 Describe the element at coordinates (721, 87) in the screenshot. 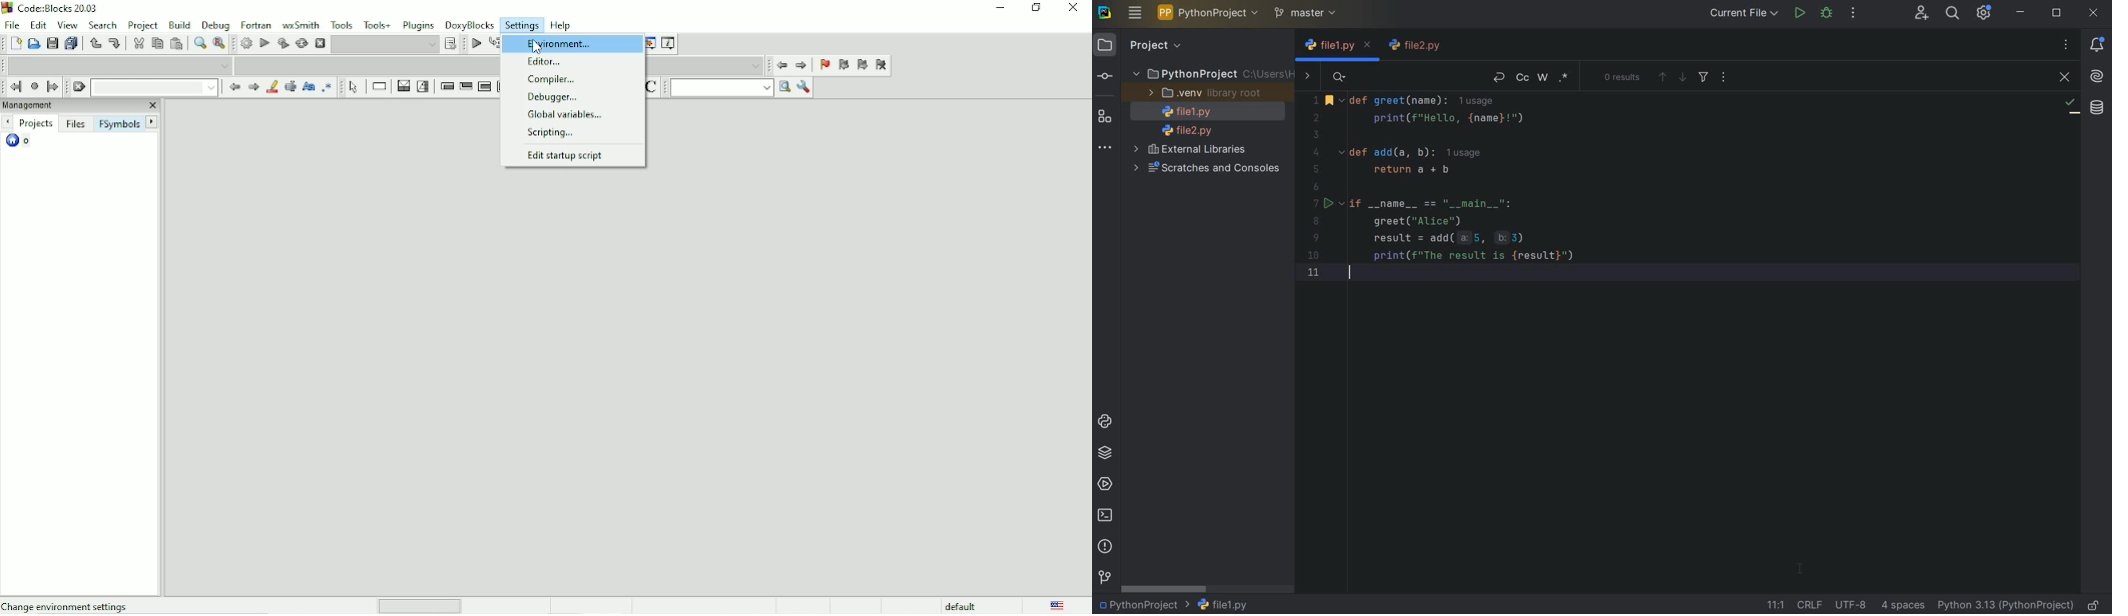

I see `run search` at that location.